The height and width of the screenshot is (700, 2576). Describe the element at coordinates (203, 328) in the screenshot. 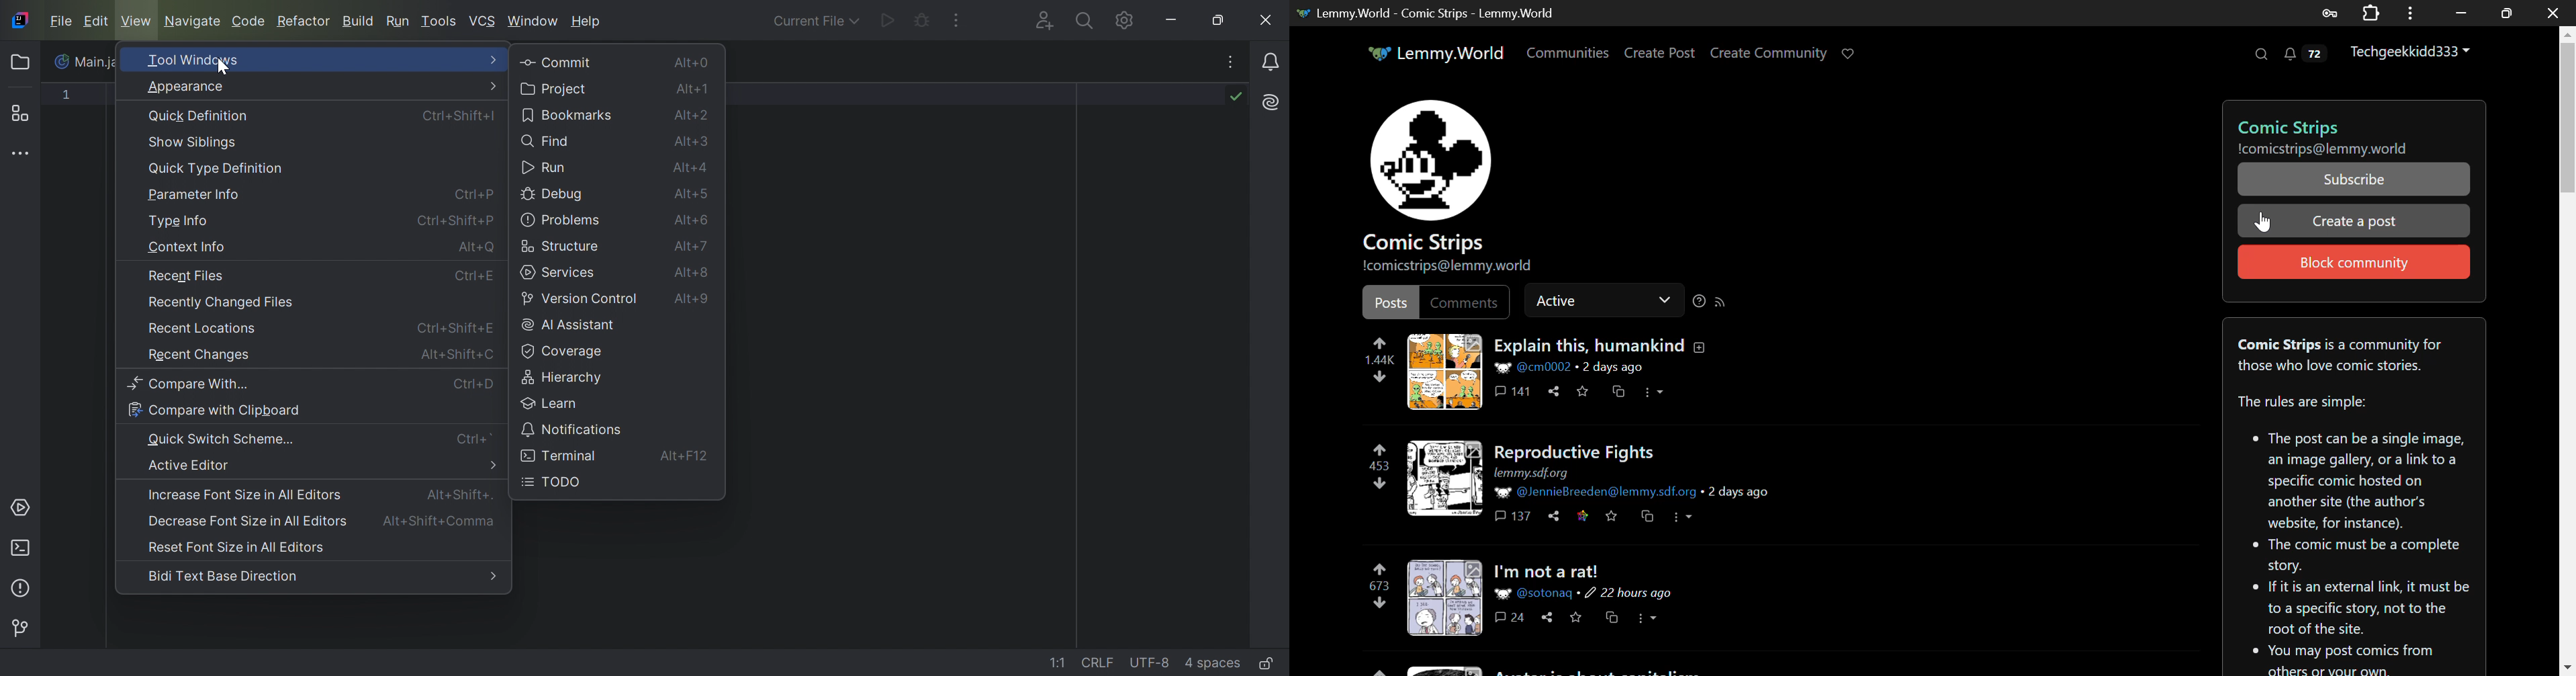

I see `Recent Locations` at that location.